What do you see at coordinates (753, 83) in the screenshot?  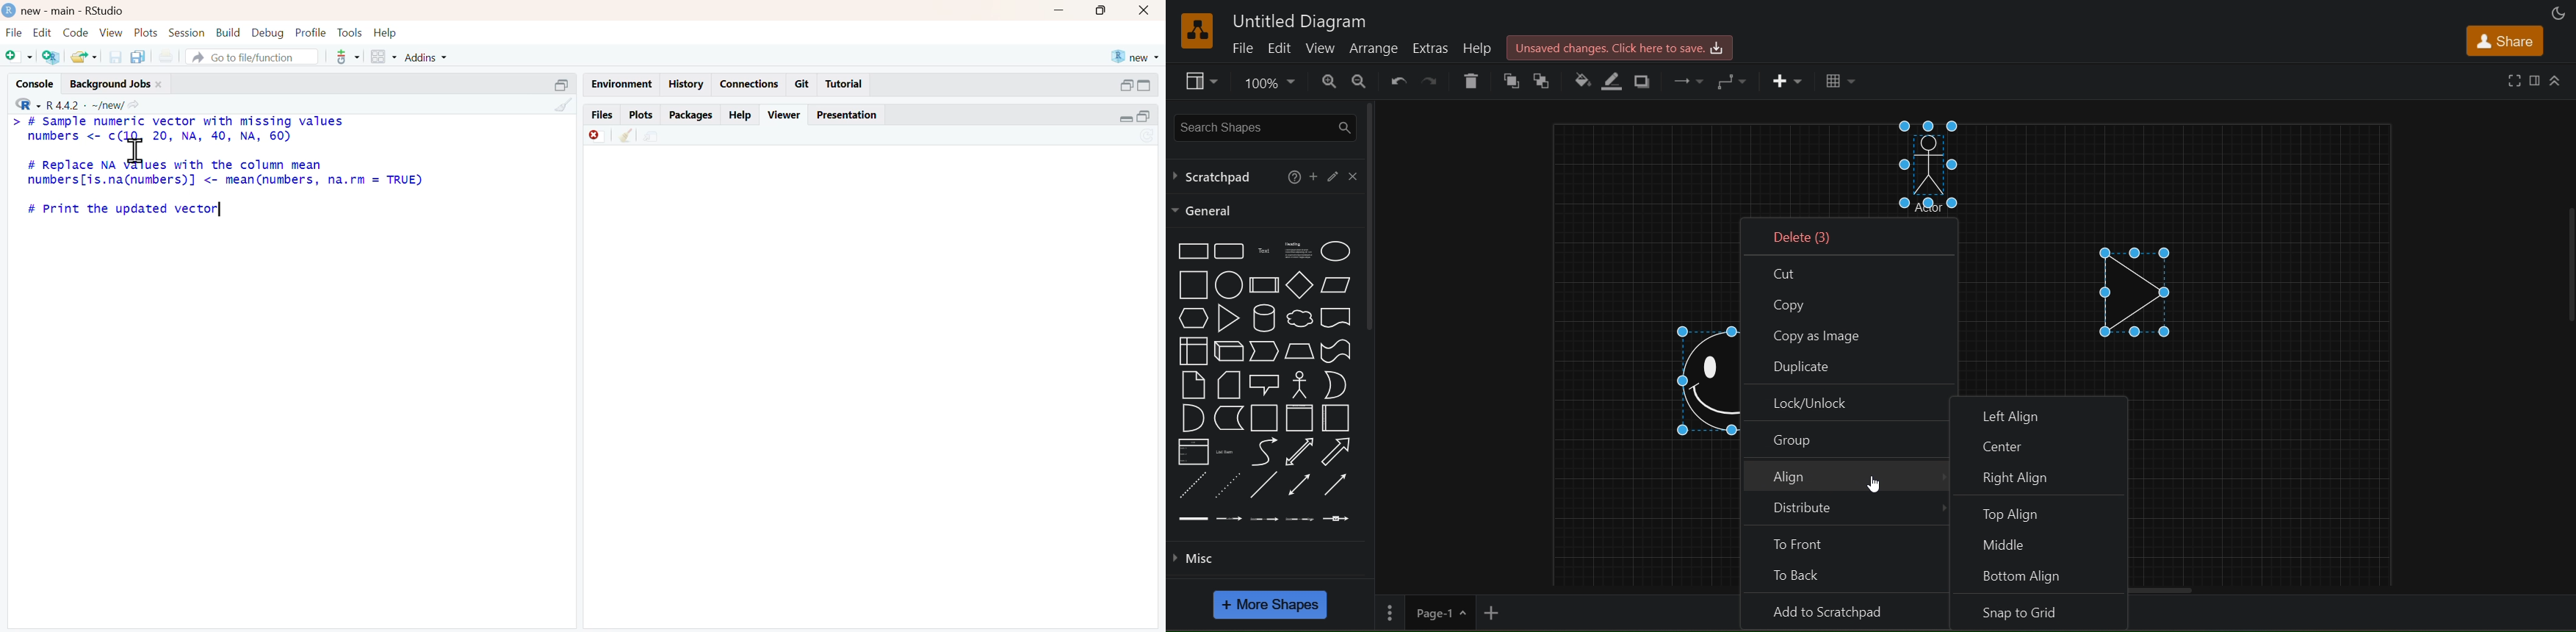 I see `connections` at bounding box center [753, 83].